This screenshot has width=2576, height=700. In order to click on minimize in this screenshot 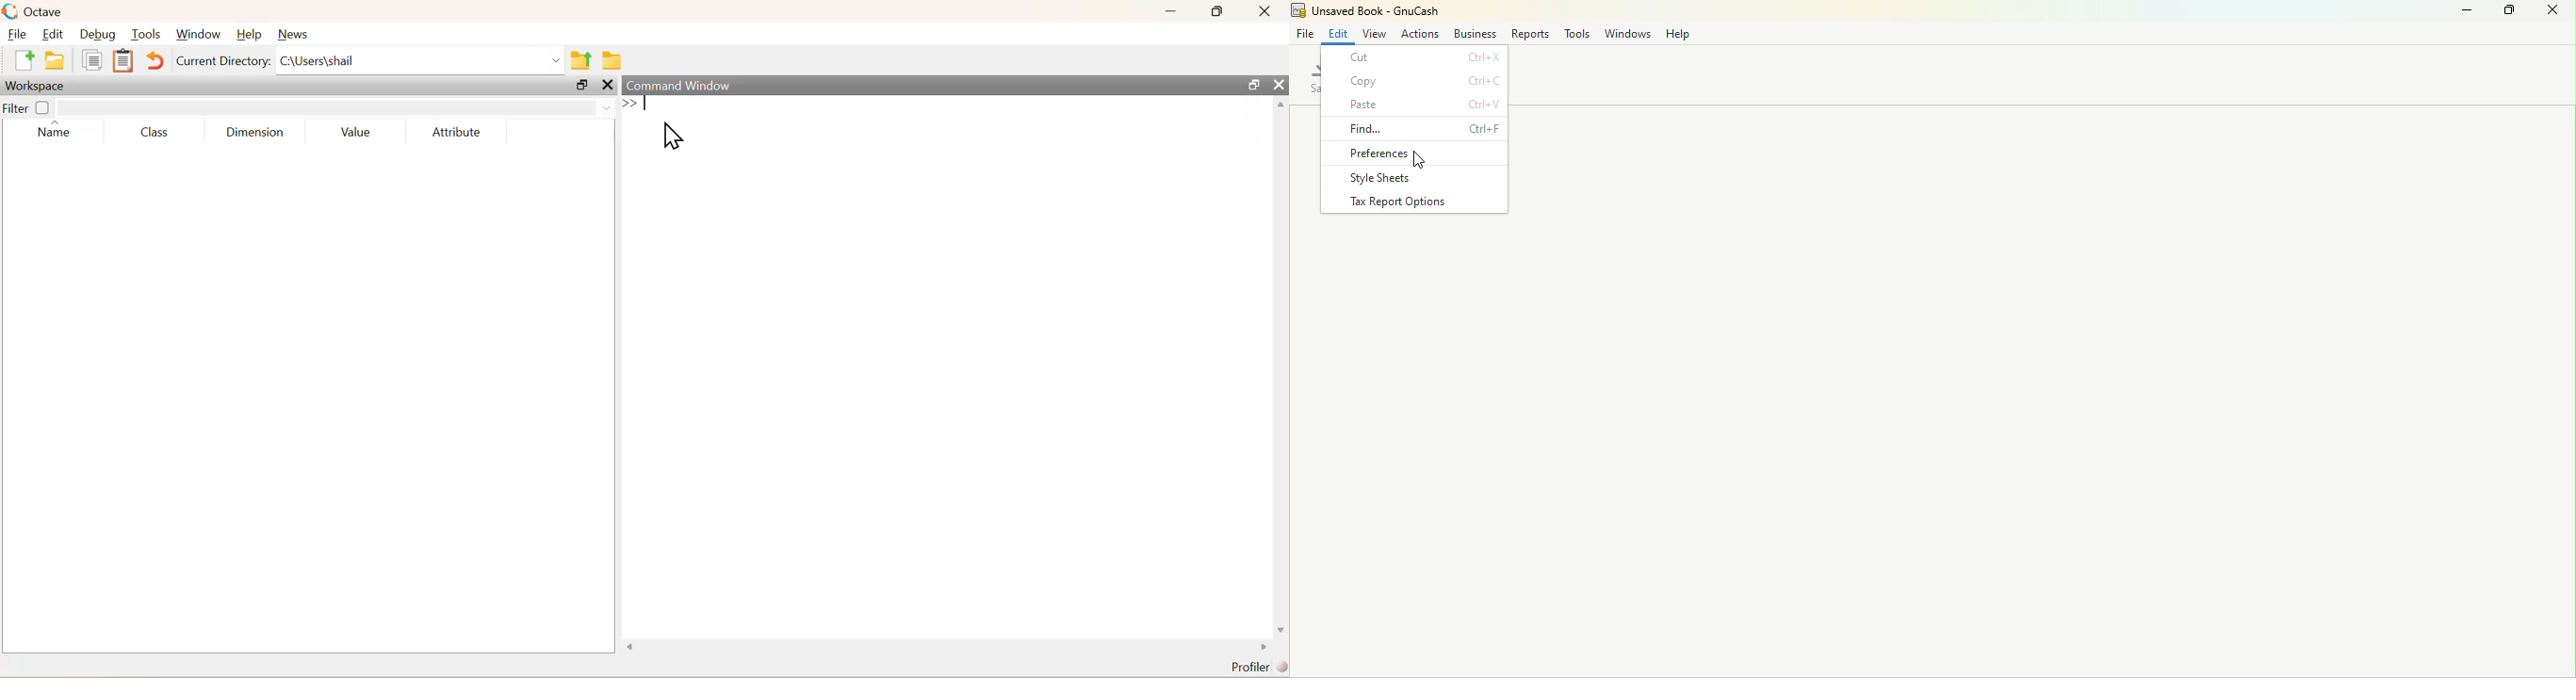, I will do `click(1171, 13)`.